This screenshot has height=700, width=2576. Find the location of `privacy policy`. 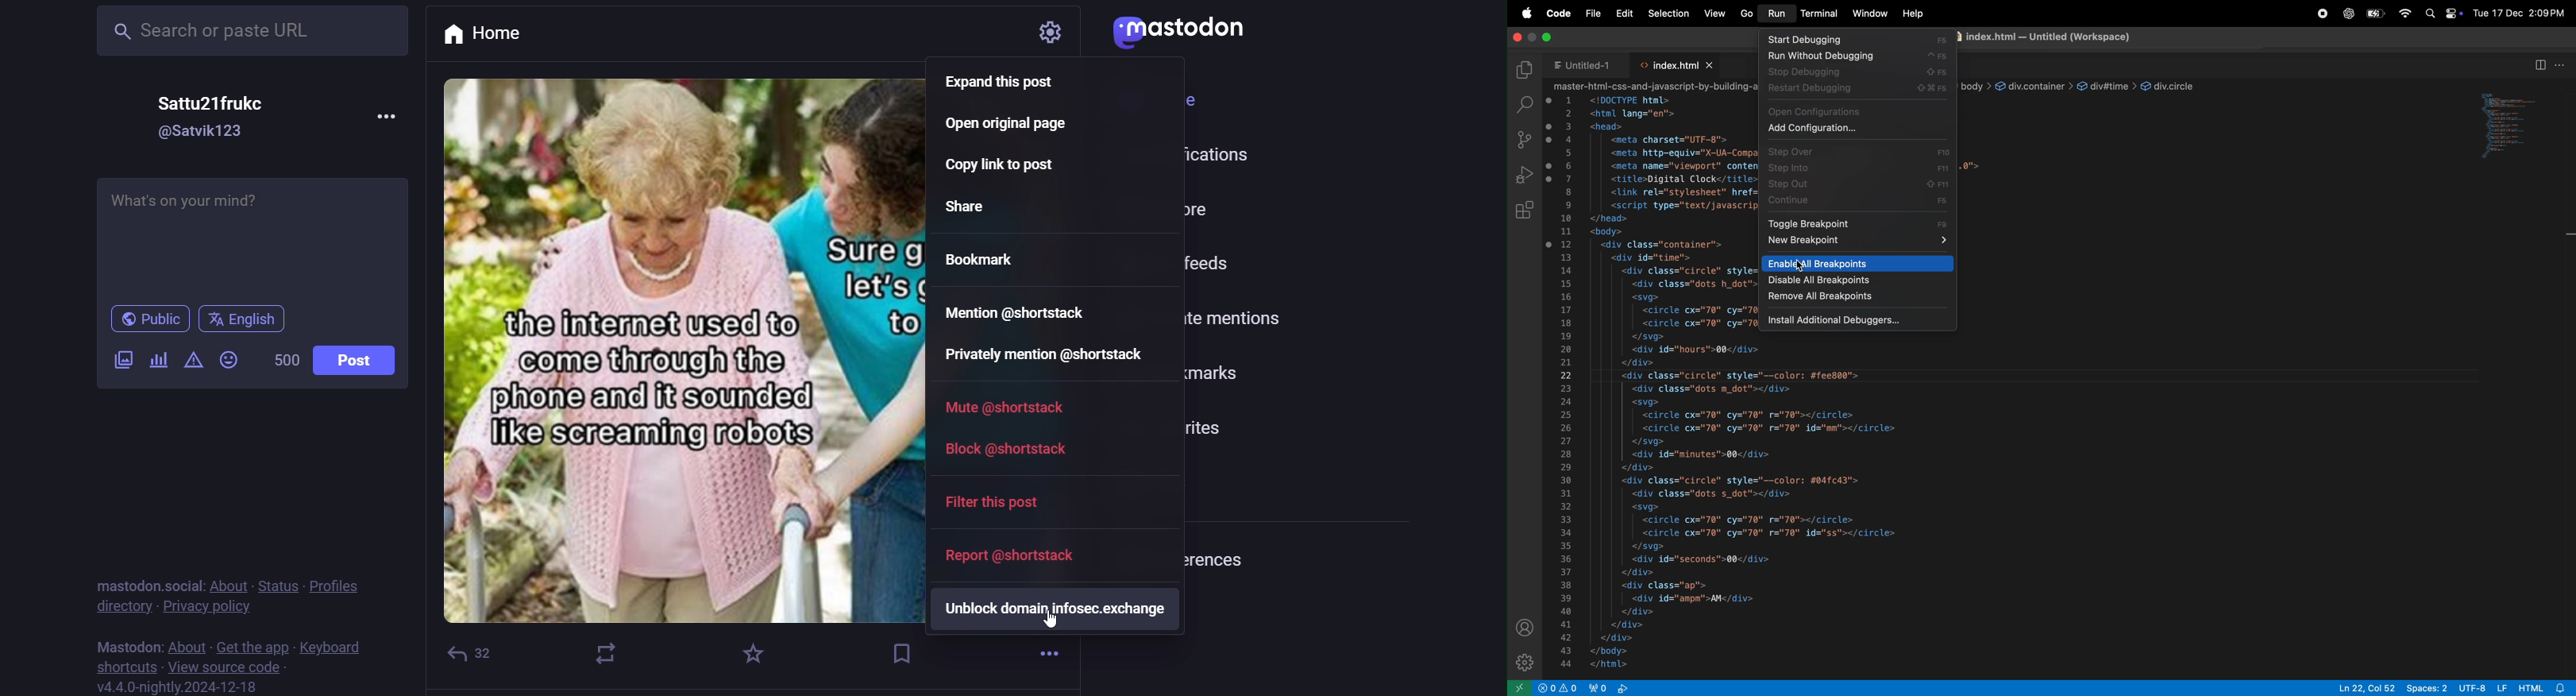

privacy policy is located at coordinates (208, 606).